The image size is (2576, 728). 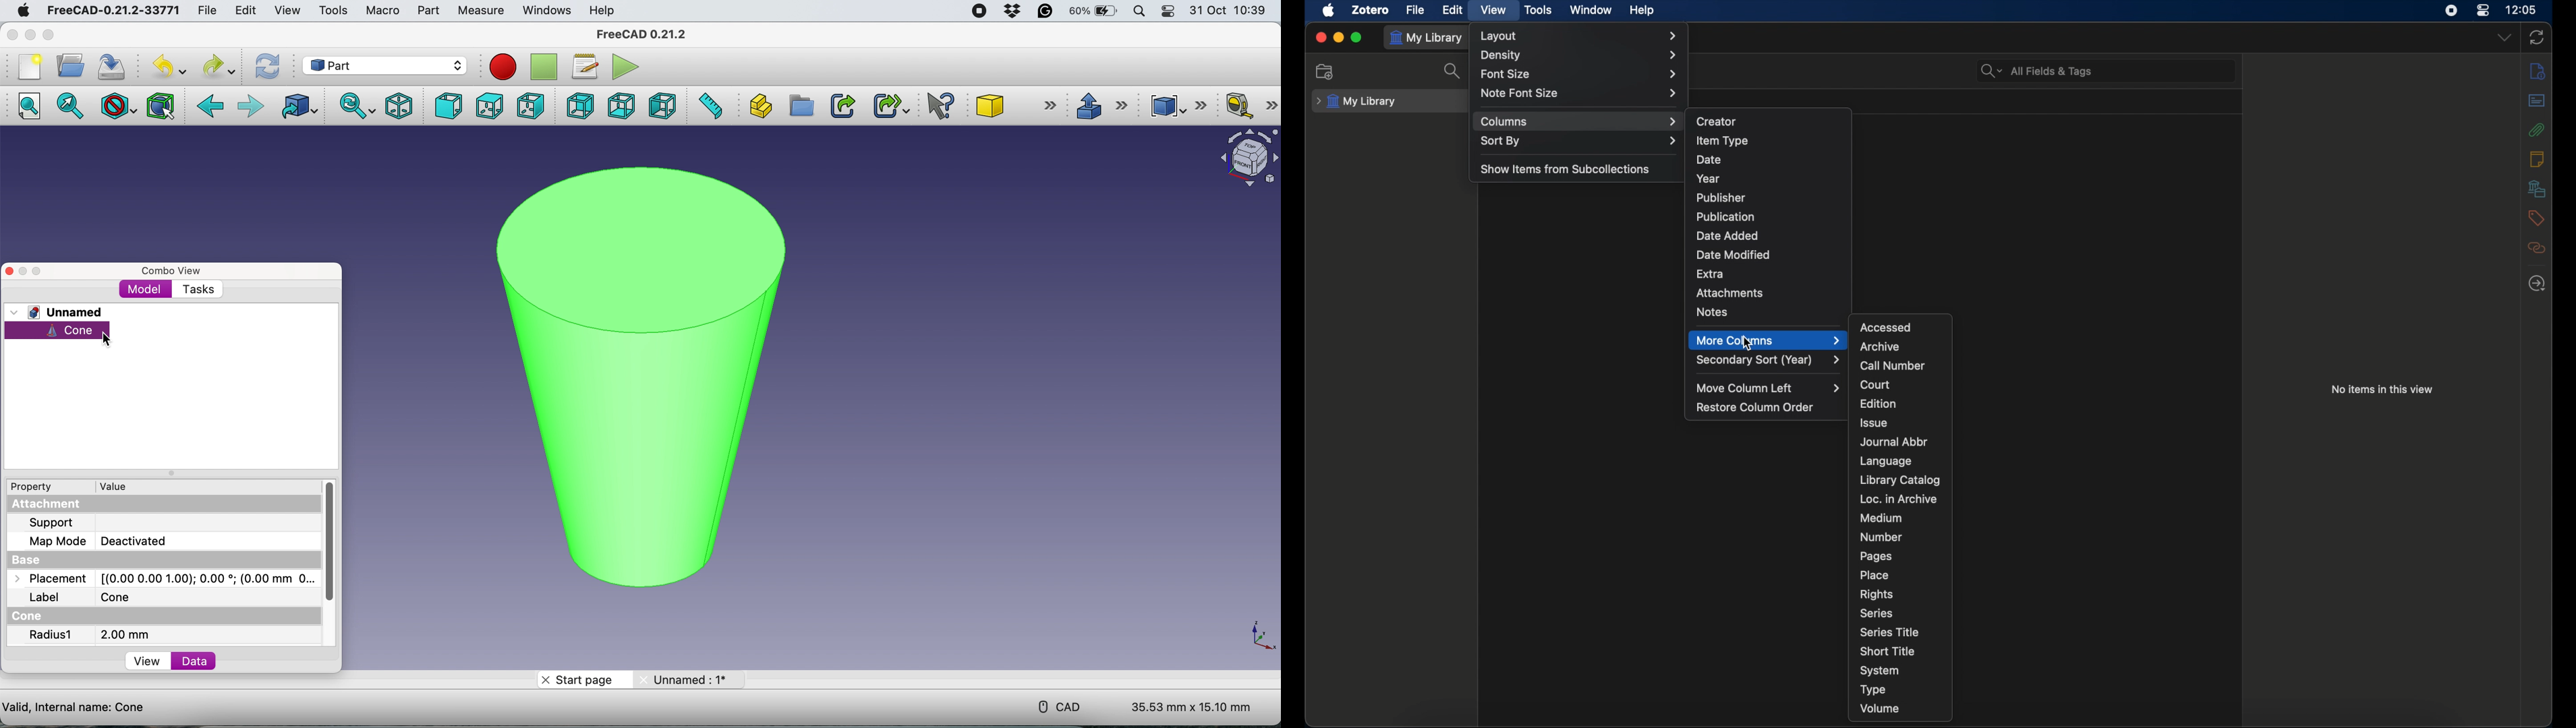 I want to click on series title, so click(x=1889, y=632).